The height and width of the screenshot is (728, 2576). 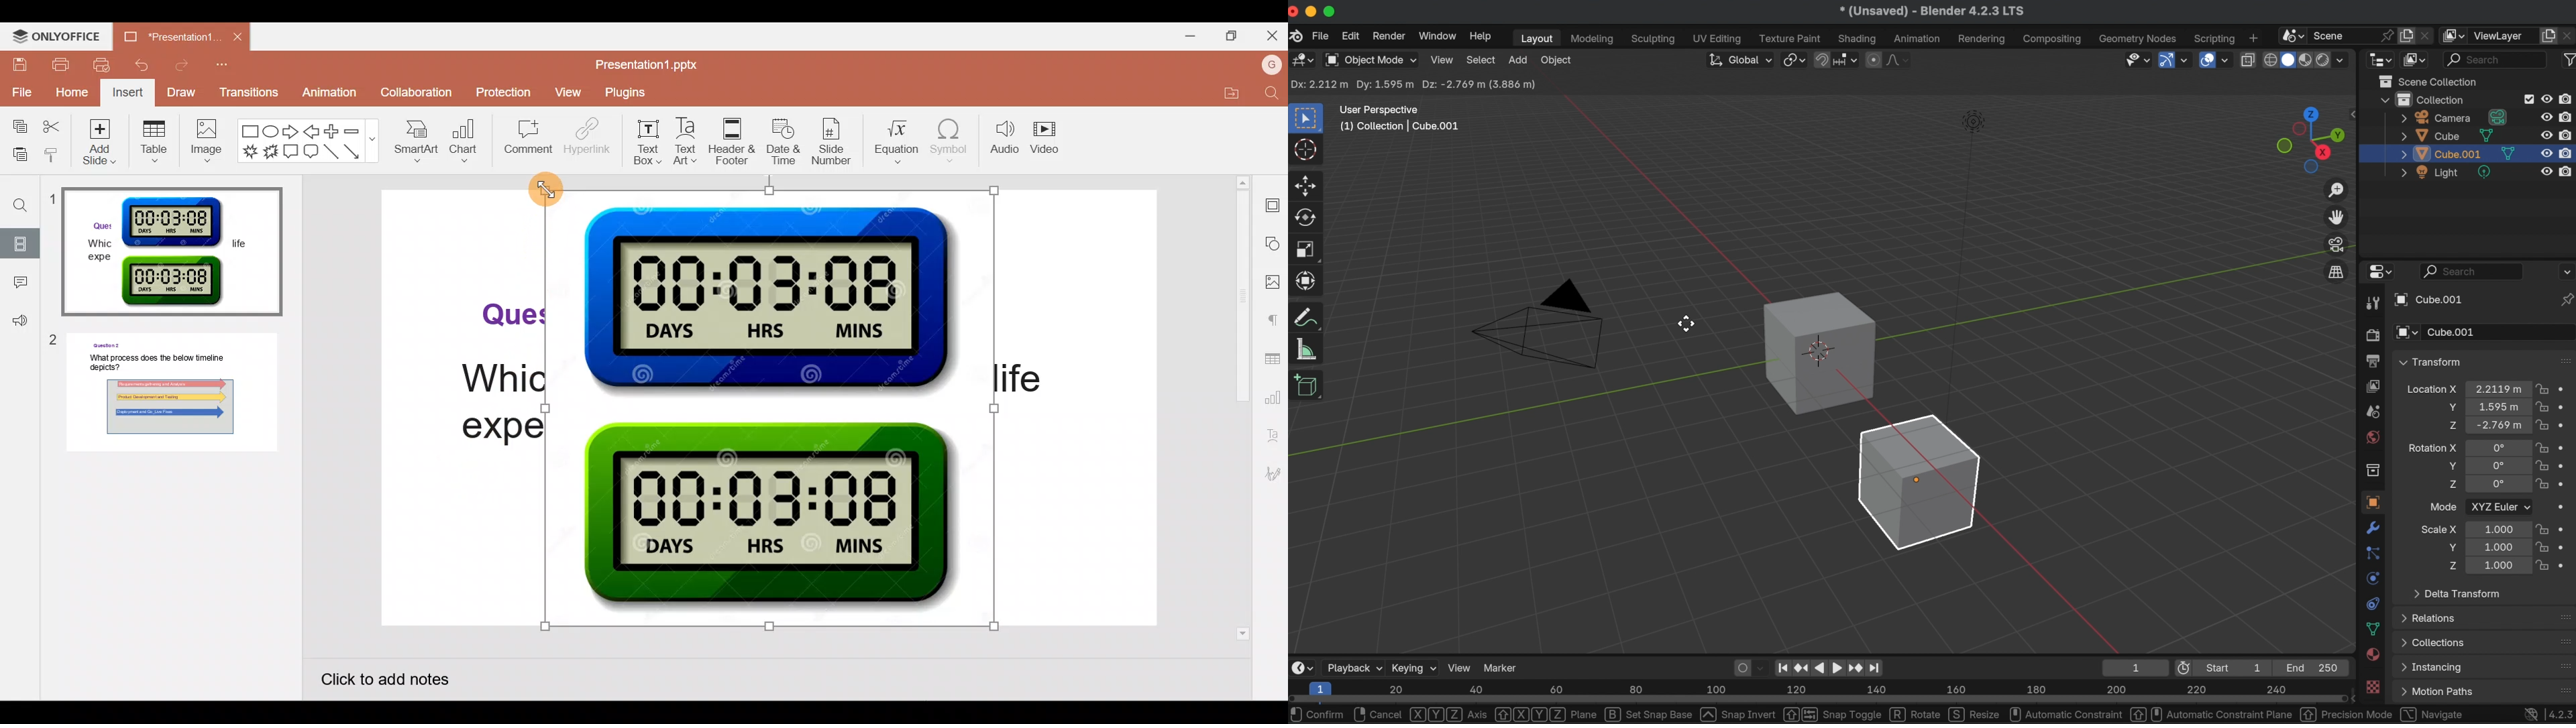 I want to click on Right arrow, so click(x=292, y=133).